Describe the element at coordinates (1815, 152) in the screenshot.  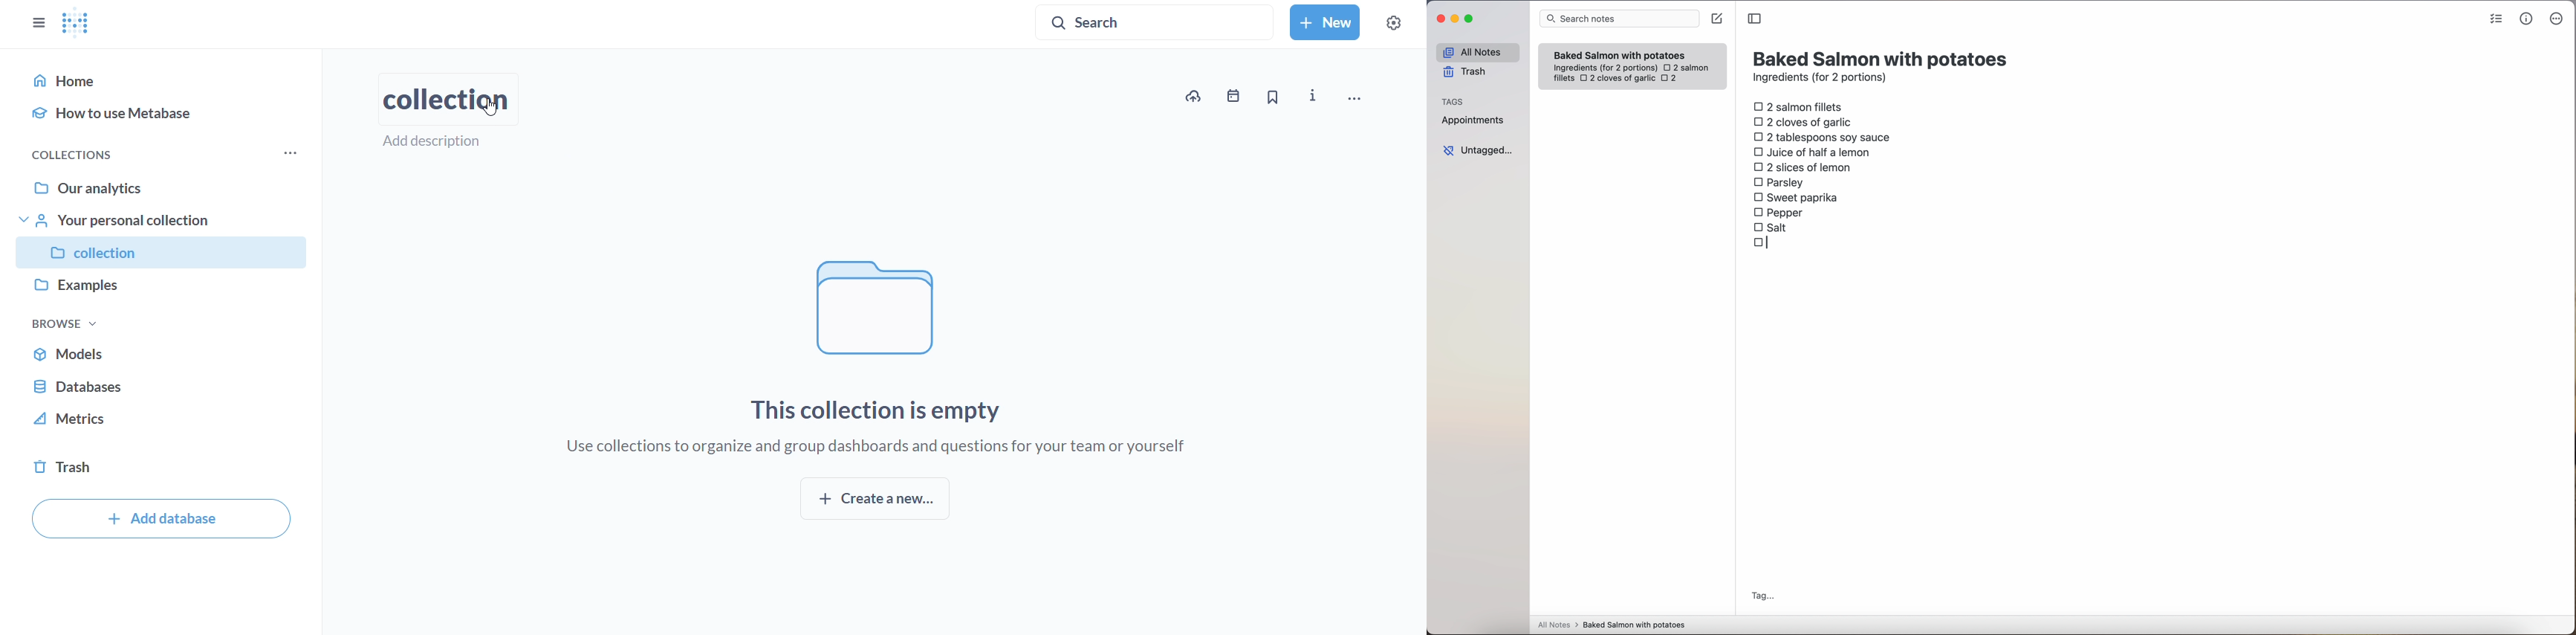
I see `juice of half a lemon` at that location.